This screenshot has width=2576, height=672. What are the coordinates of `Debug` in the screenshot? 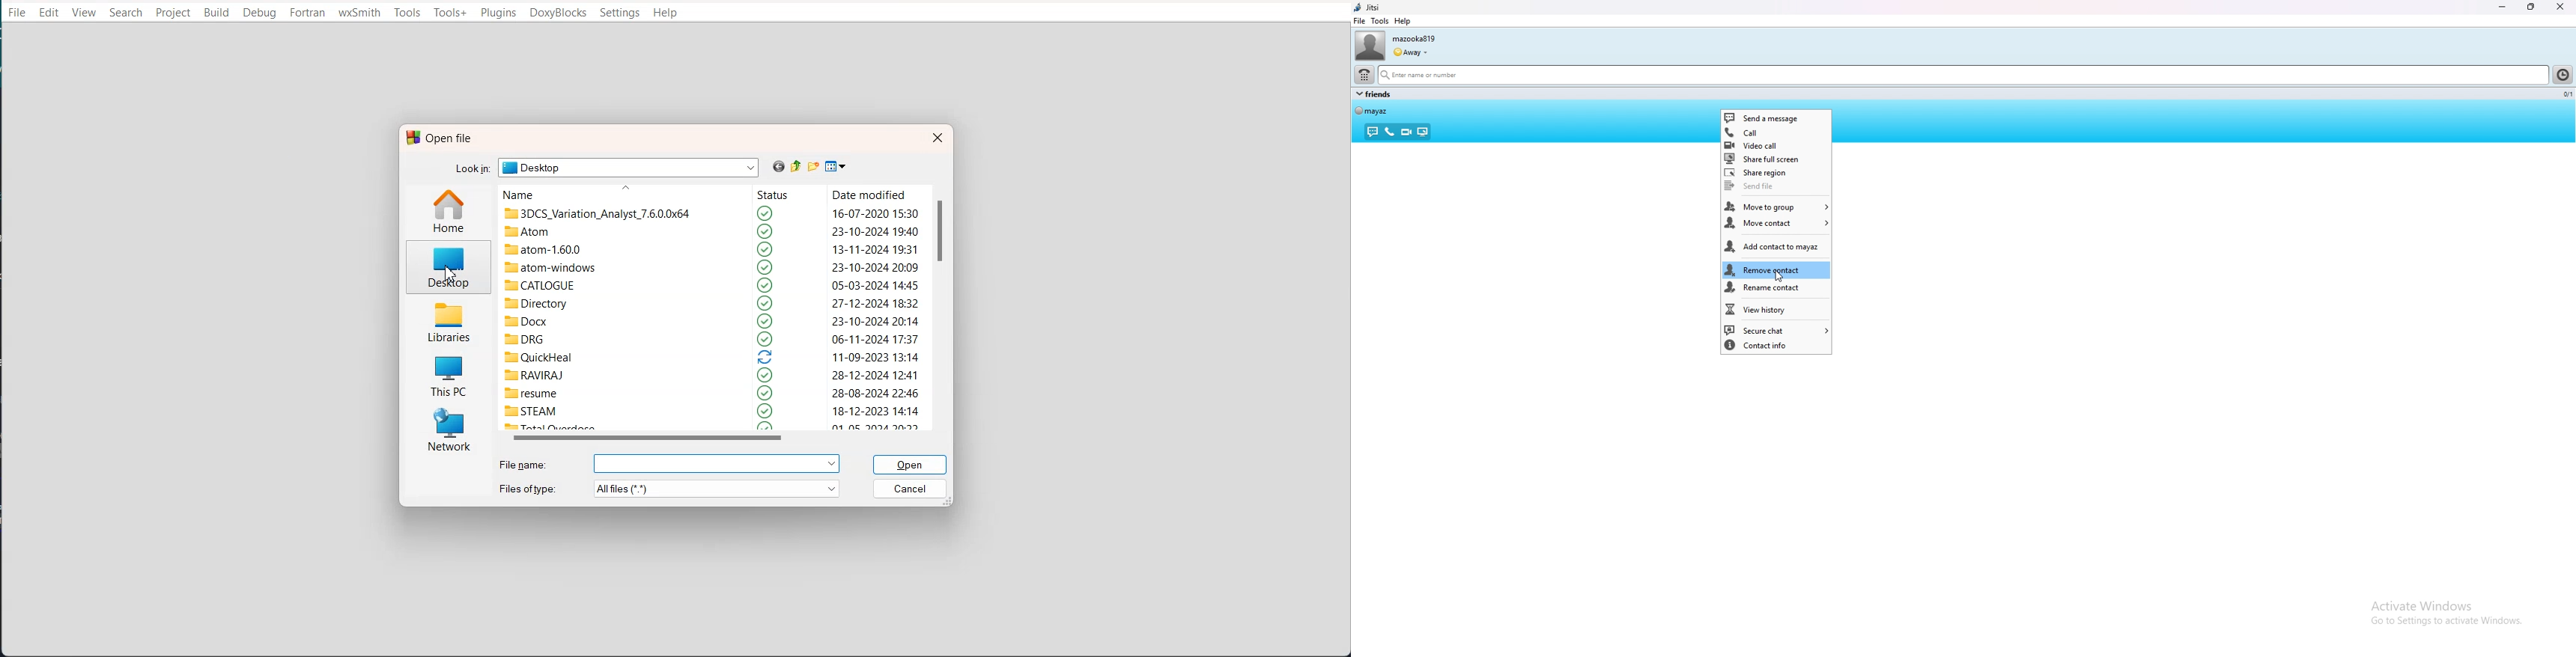 It's located at (259, 13).